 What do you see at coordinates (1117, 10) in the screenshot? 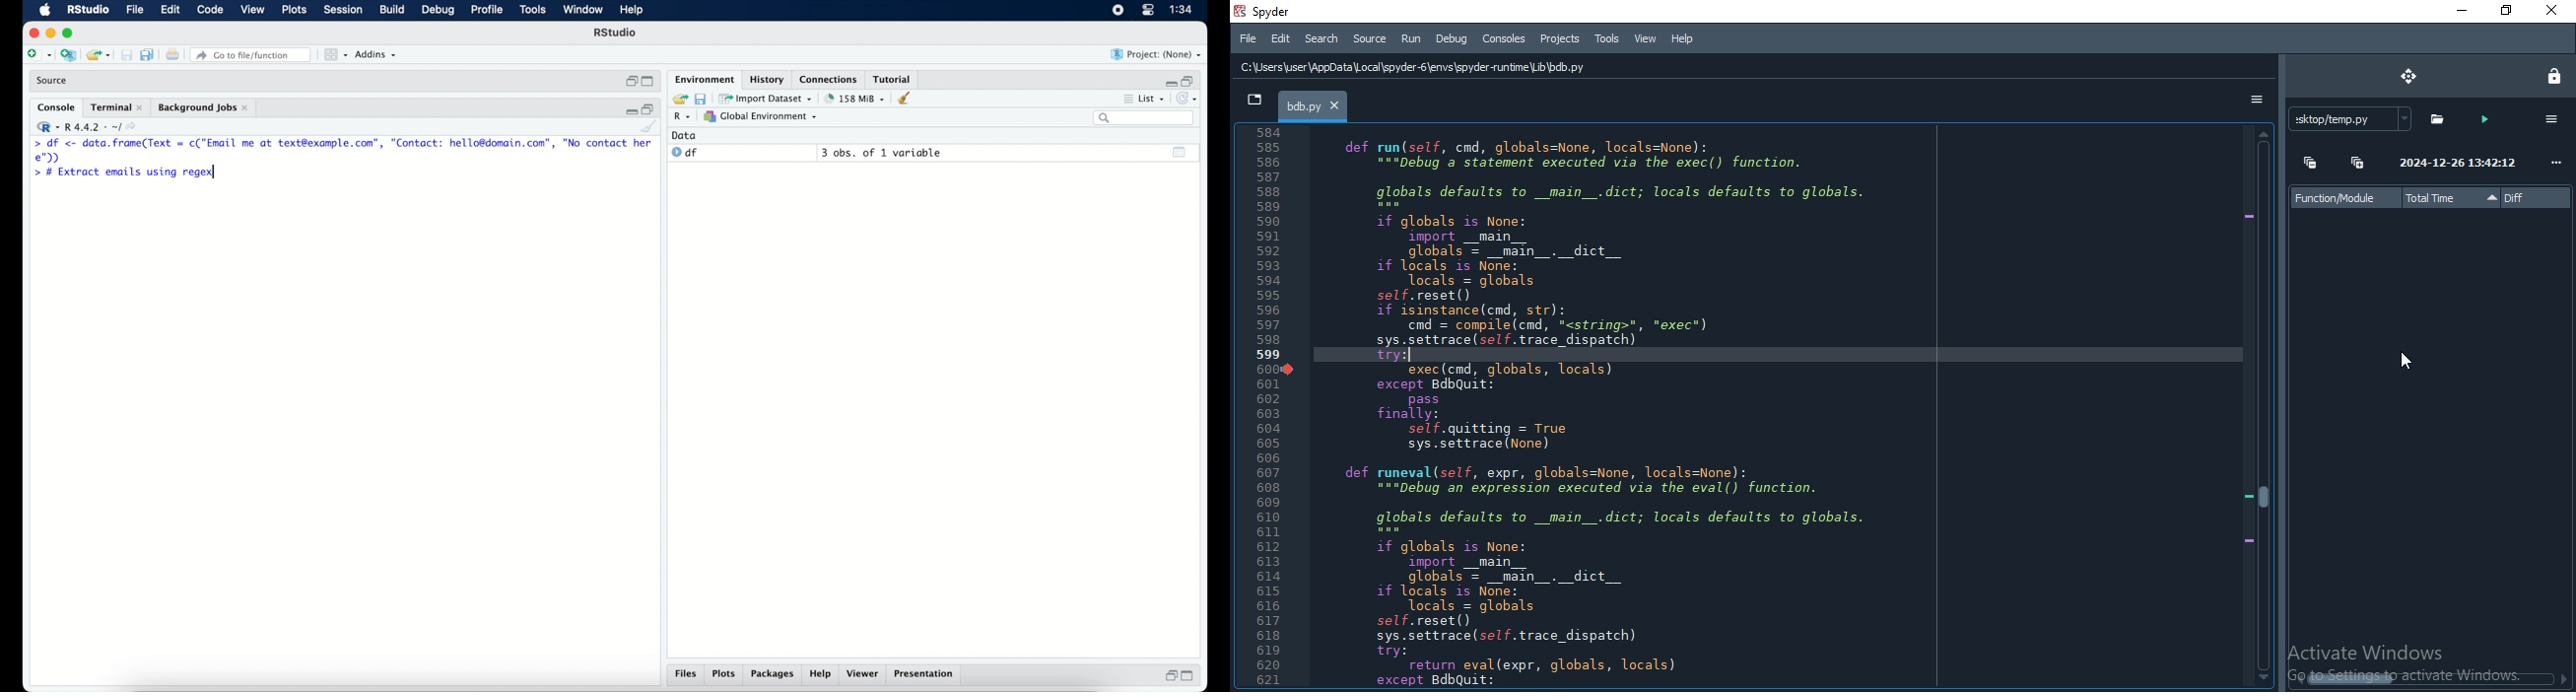
I see `screen recorder icon` at bounding box center [1117, 10].